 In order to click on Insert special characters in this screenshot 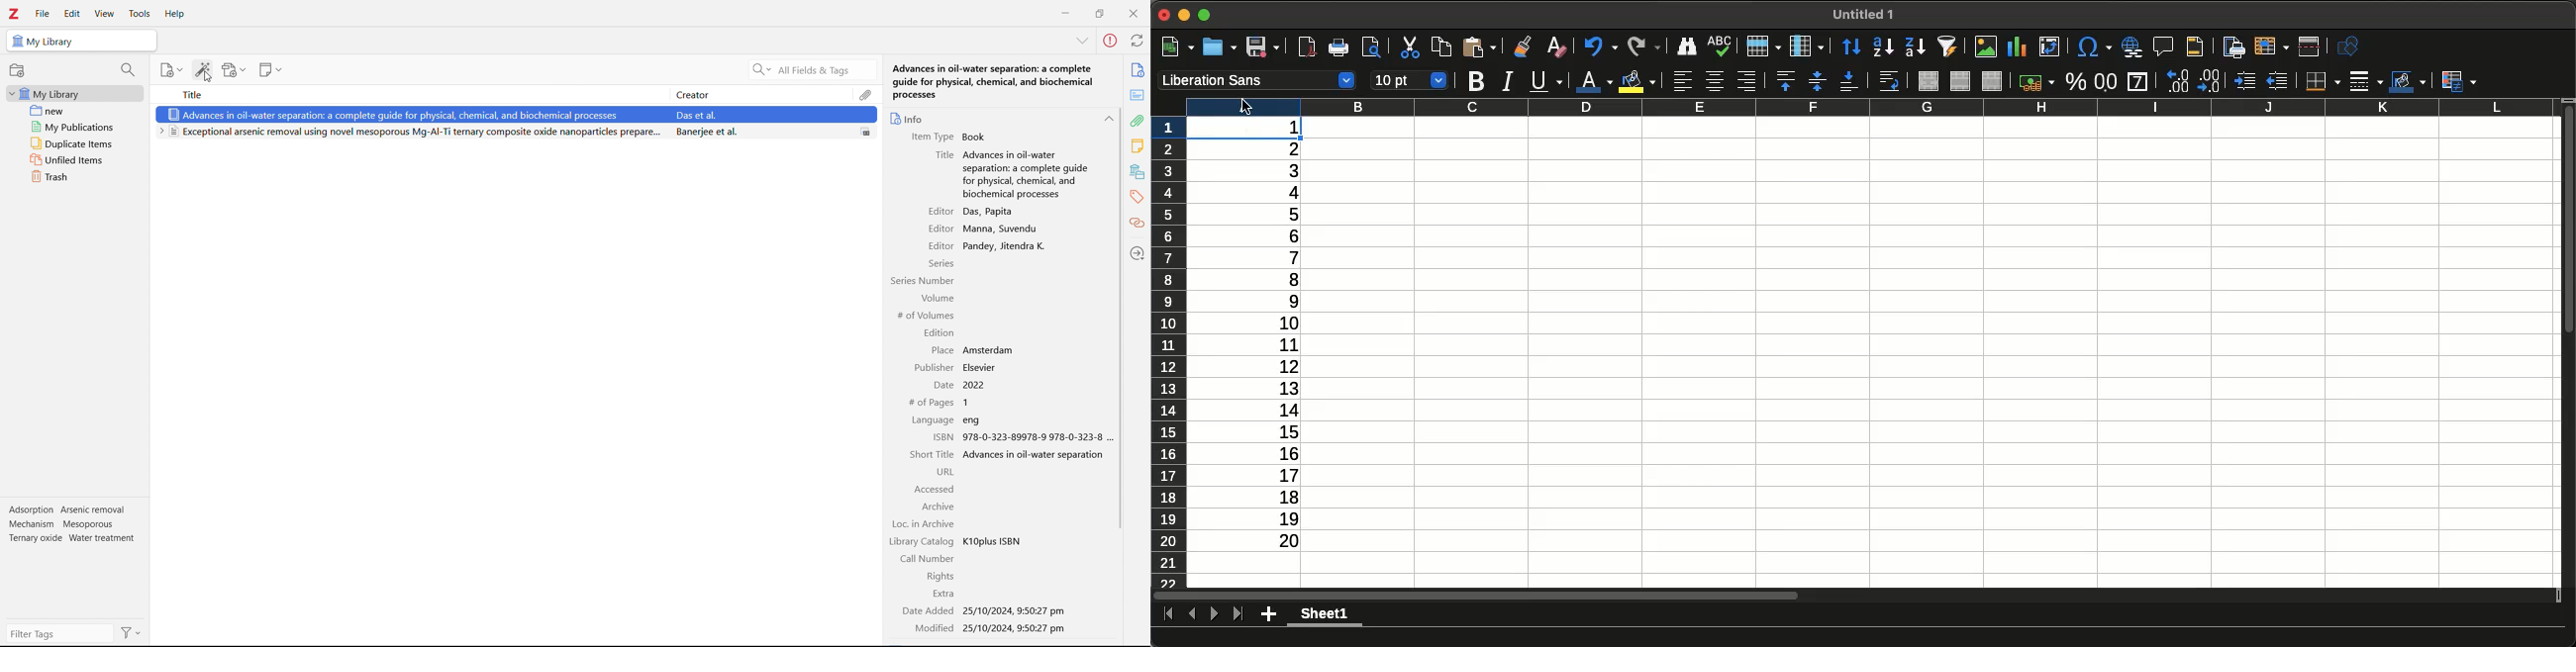, I will do `click(2093, 46)`.